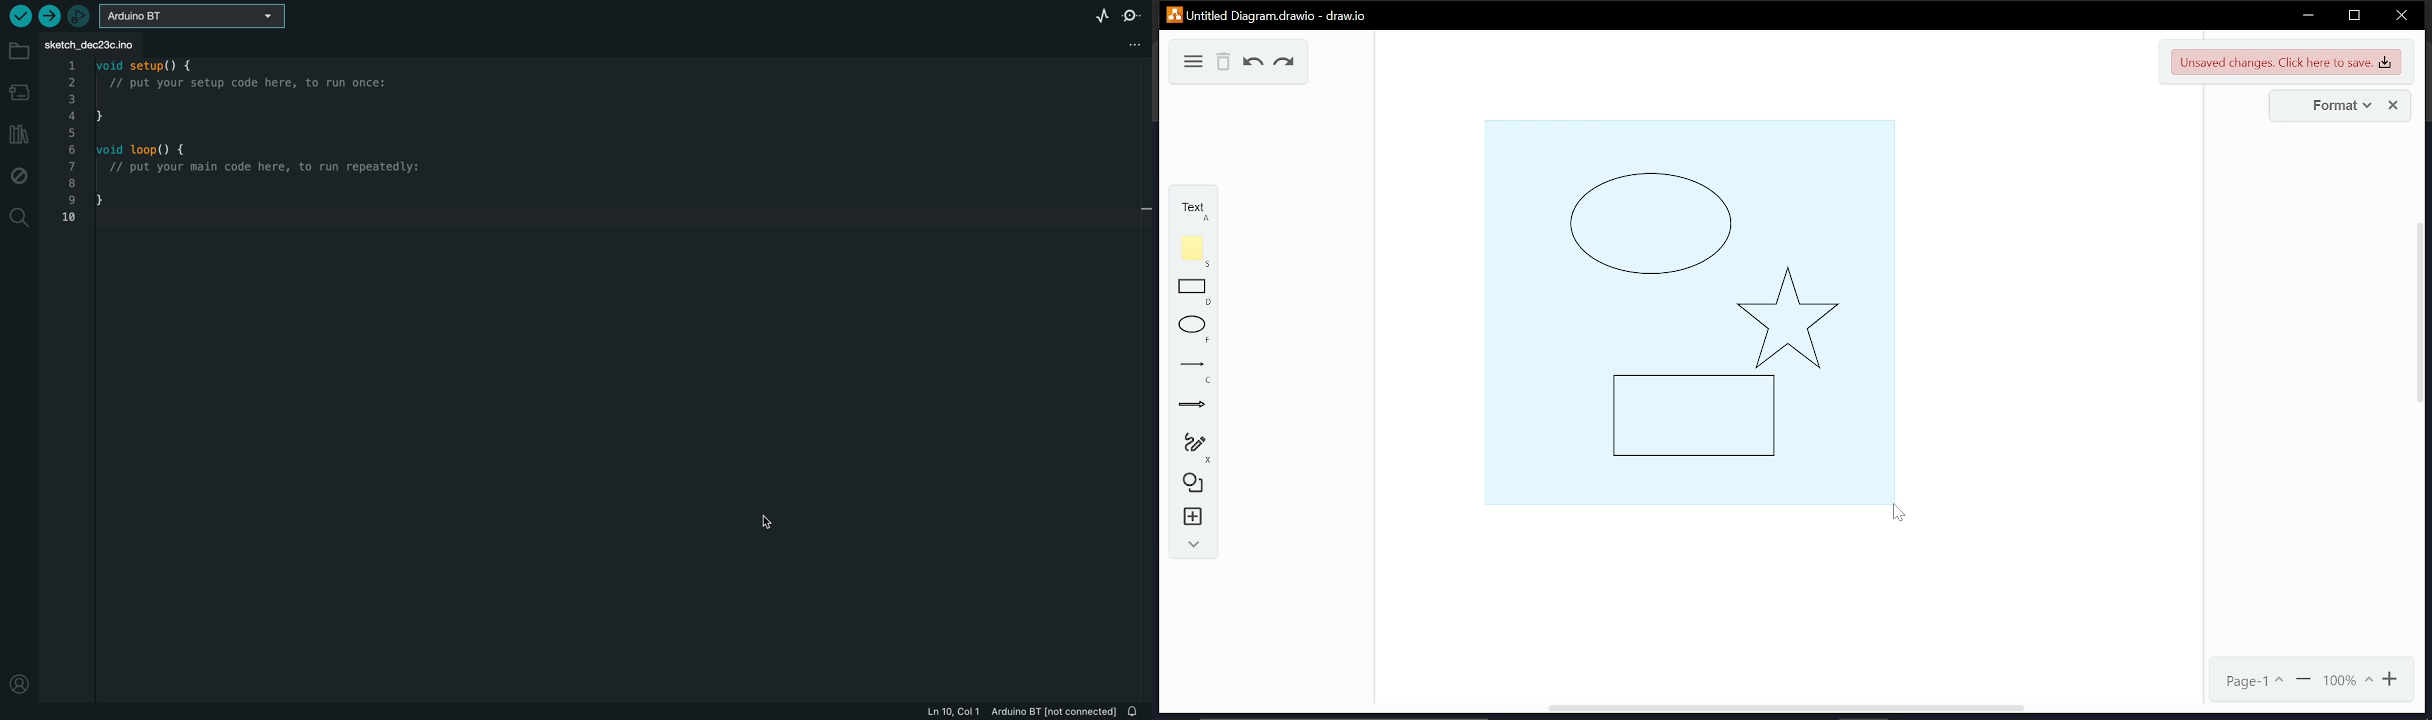 The image size is (2436, 728). I want to click on collapse, so click(1191, 545).